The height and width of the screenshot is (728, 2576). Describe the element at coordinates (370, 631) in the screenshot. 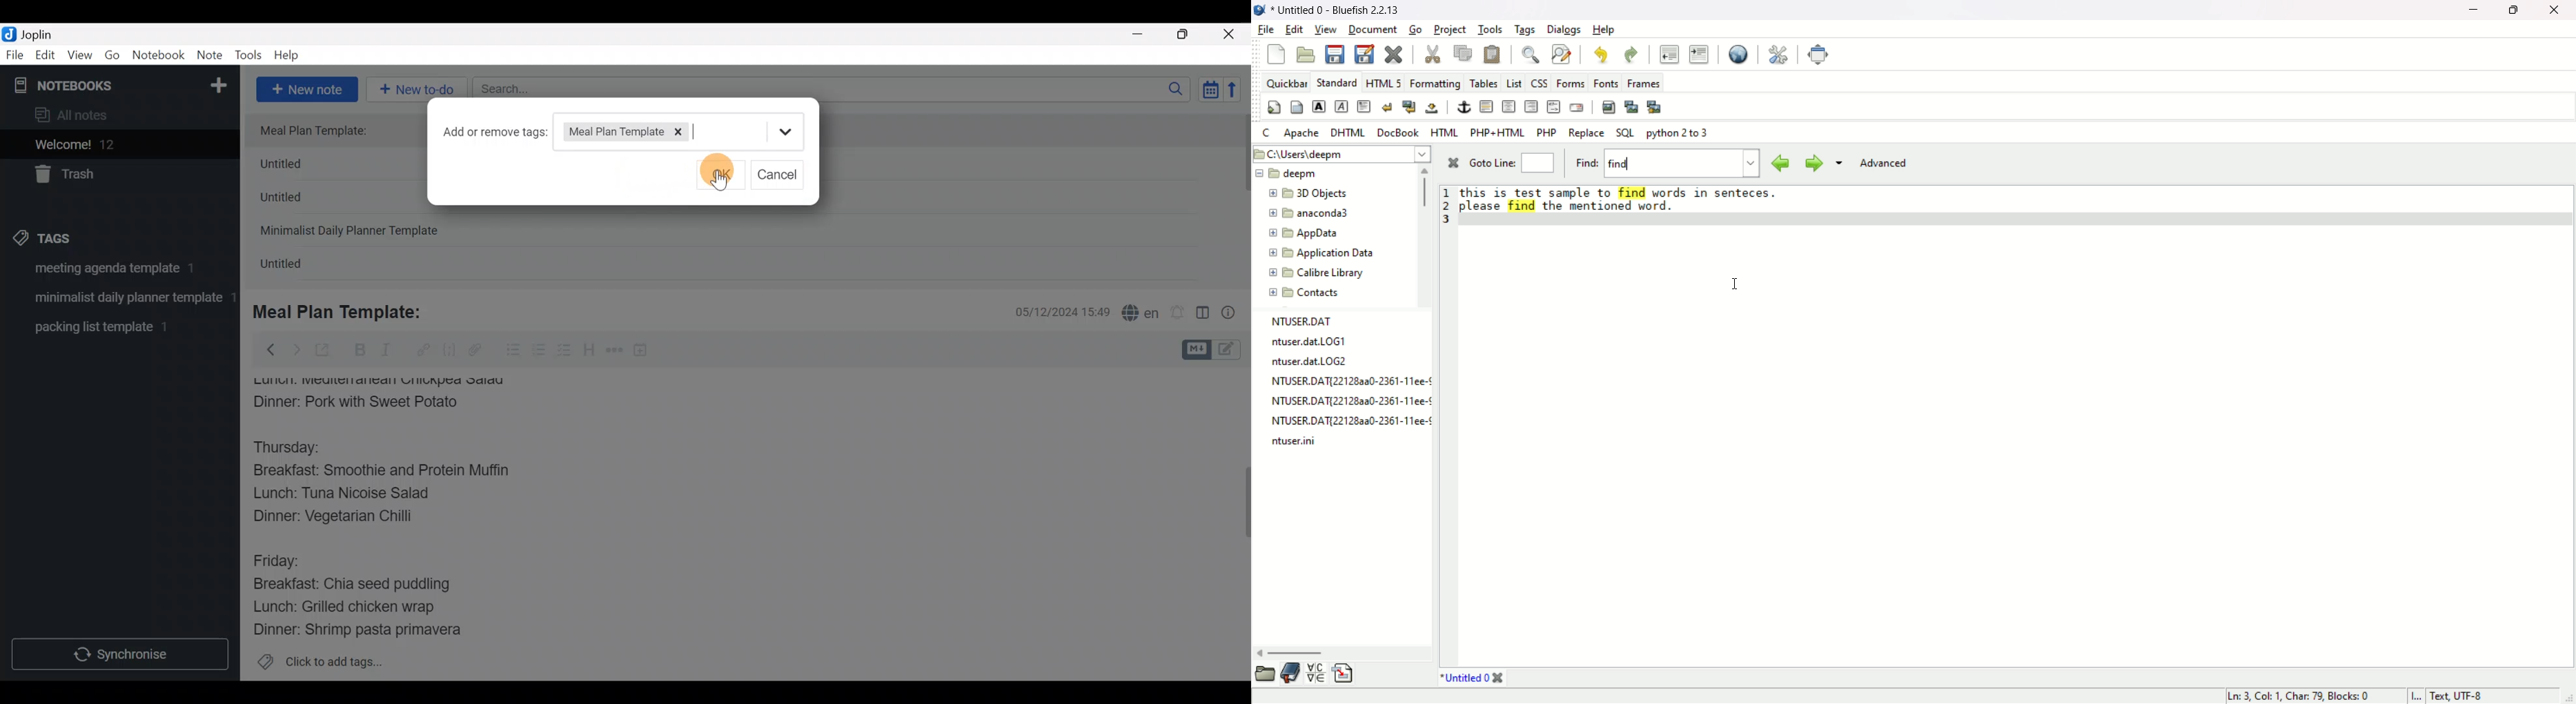

I see `Dinner: Shrimp pasta primavera` at that location.